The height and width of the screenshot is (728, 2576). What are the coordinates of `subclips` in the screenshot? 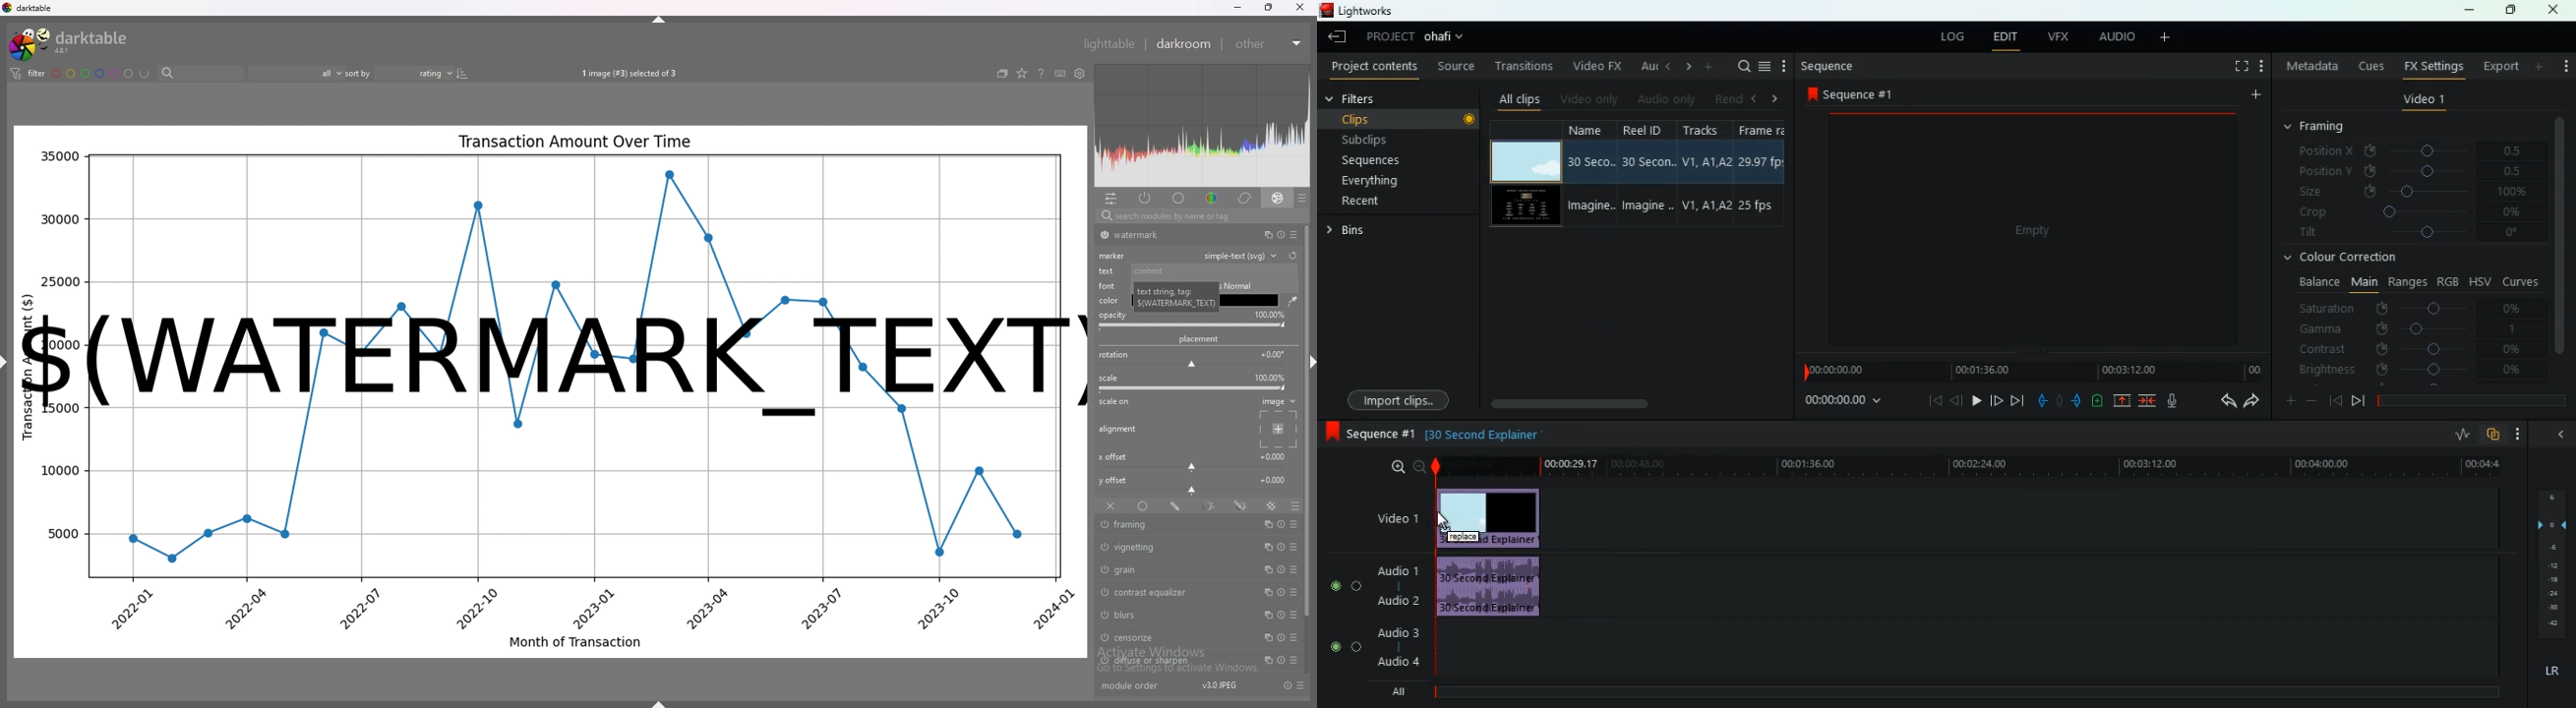 It's located at (1398, 139).